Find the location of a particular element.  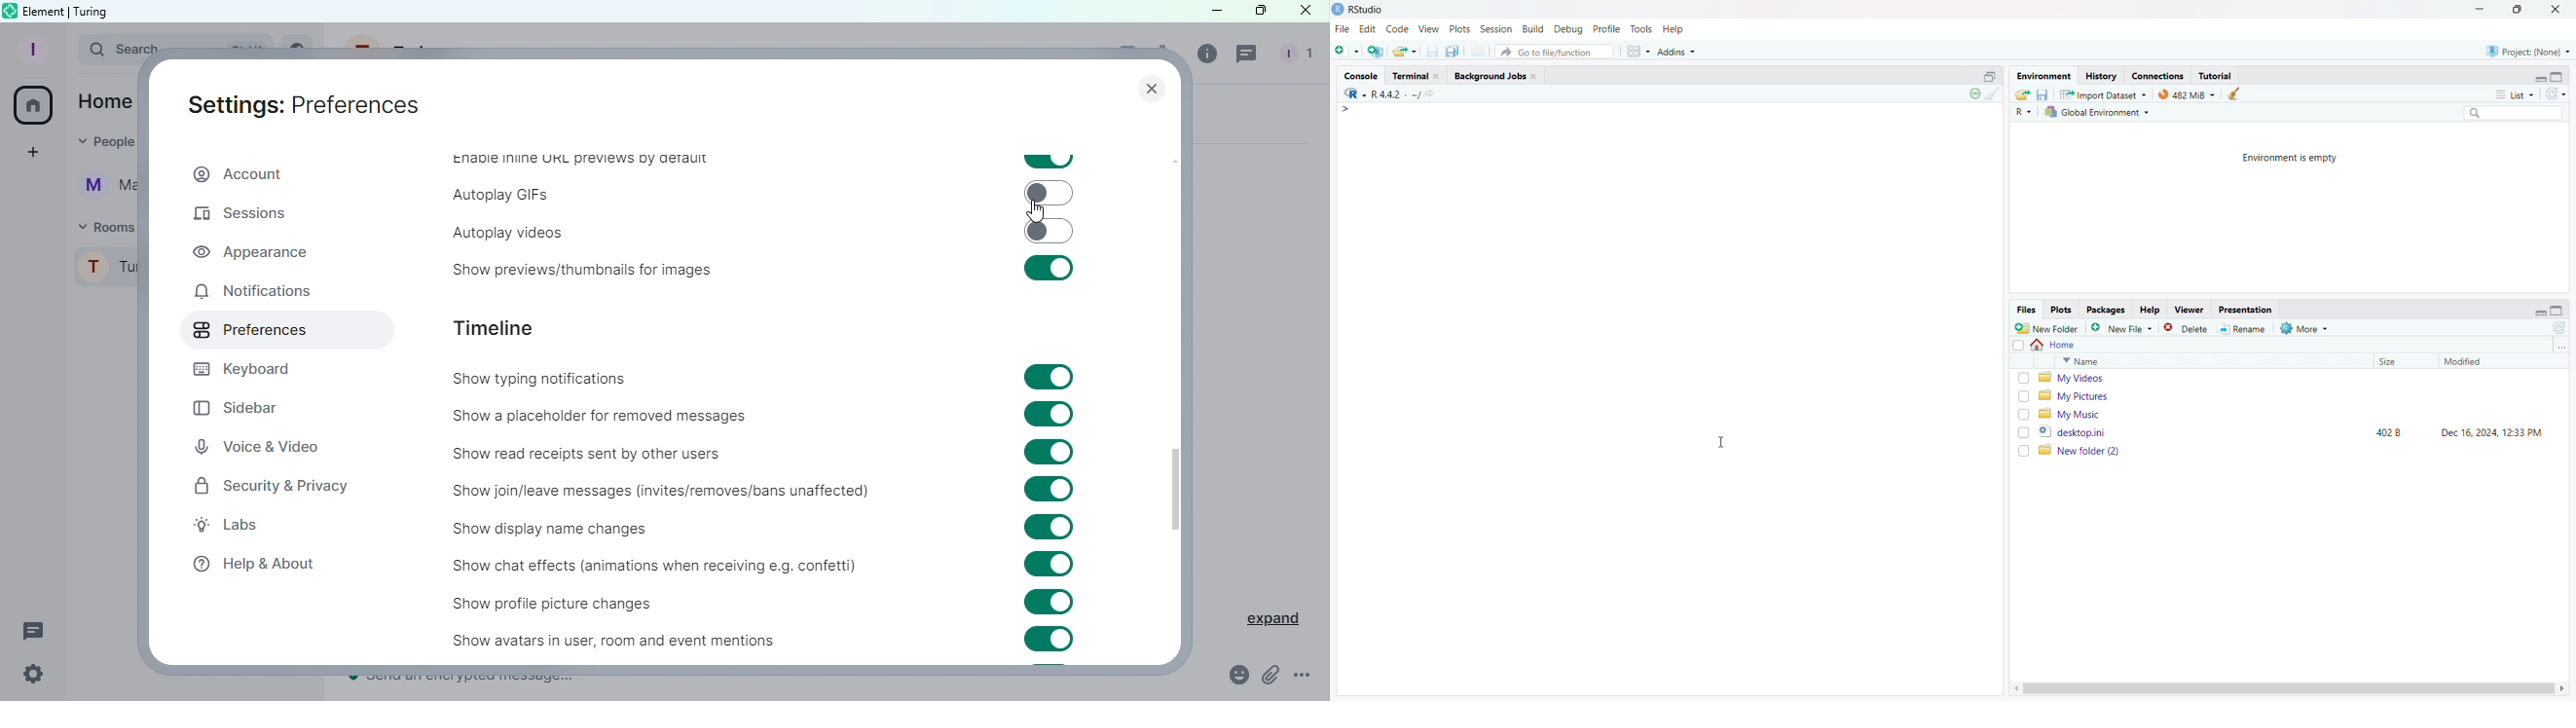

select project is located at coordinates (2528, 51).